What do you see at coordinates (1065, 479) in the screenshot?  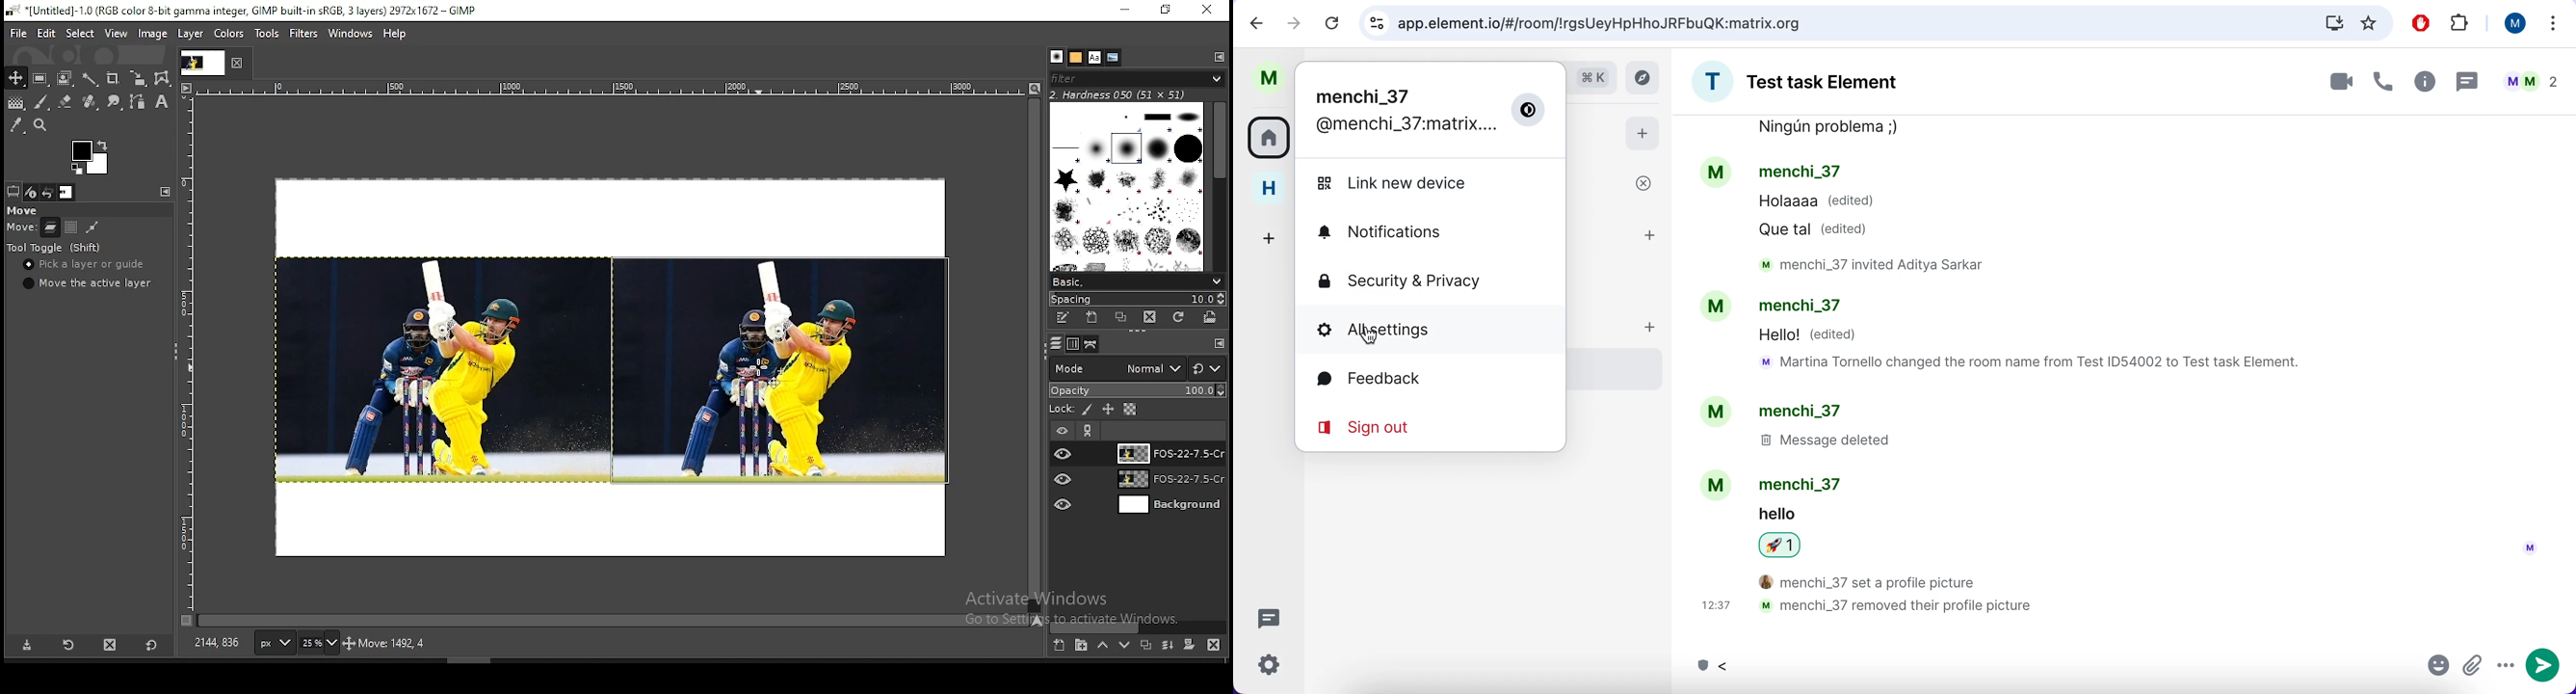 I see `layer visibility on/off` at bounding box center [1065, 479].